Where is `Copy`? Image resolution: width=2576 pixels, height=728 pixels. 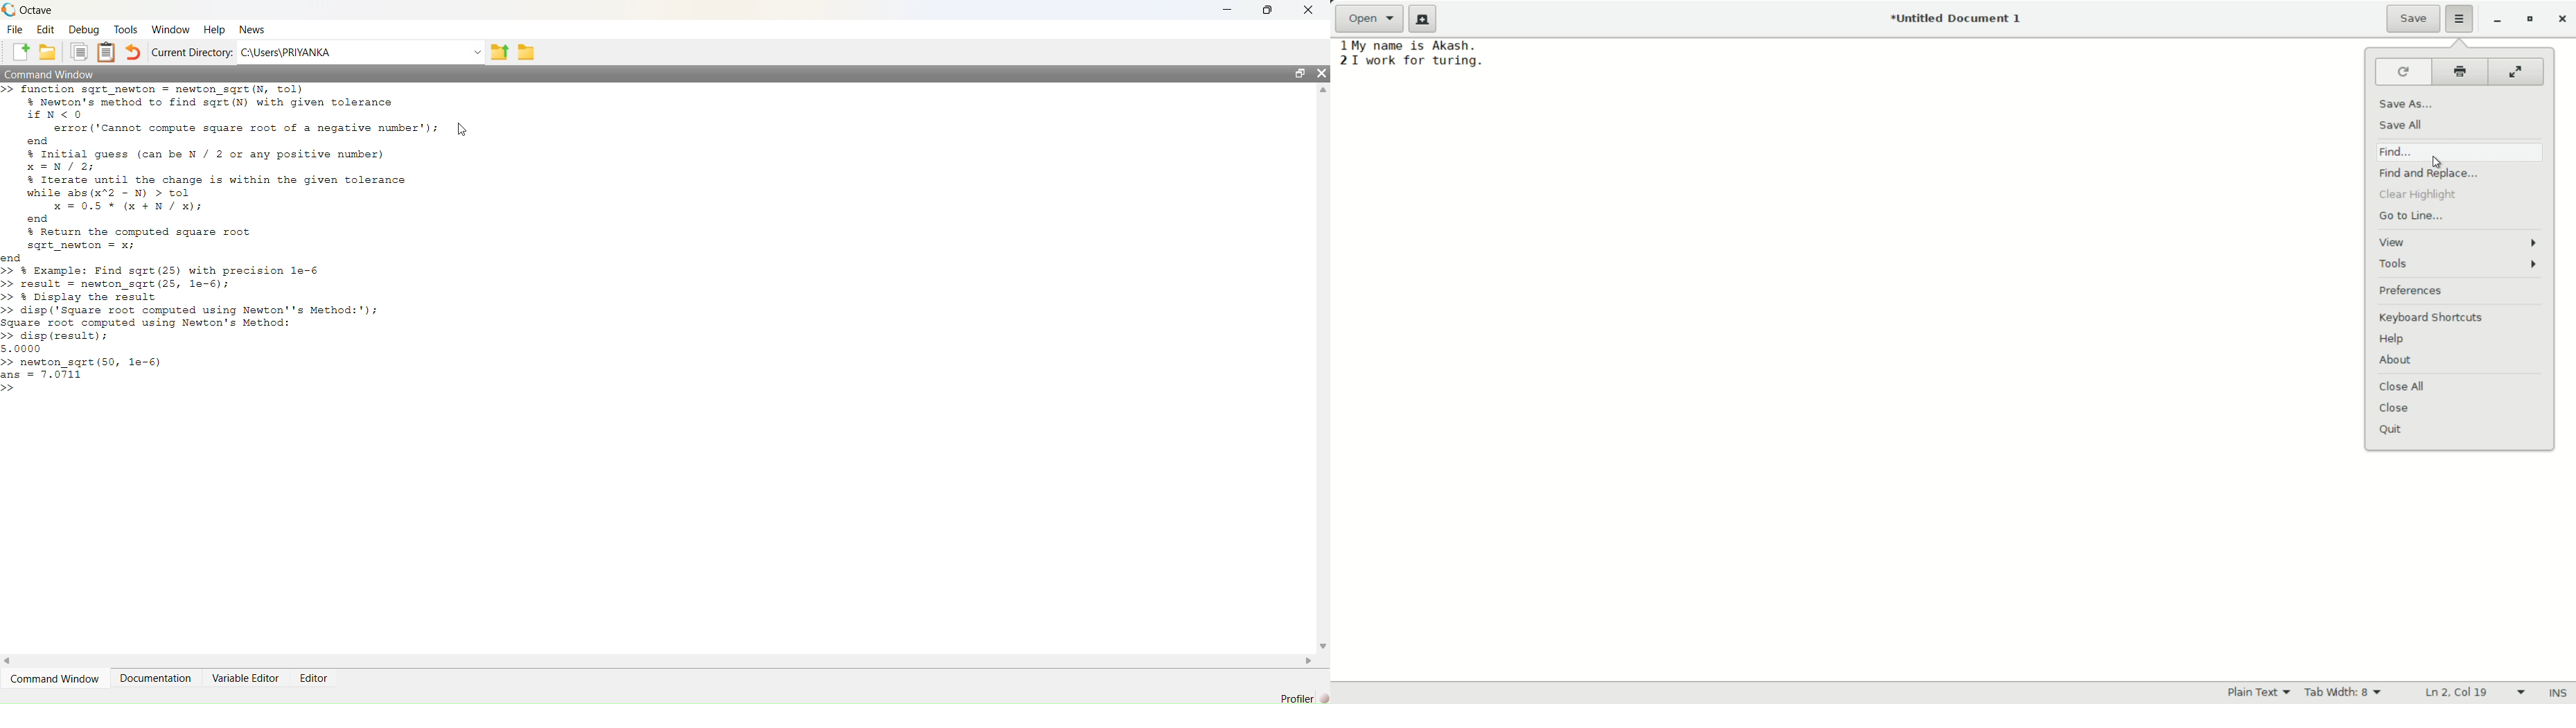 Copy is located at coordinates (80, 53).